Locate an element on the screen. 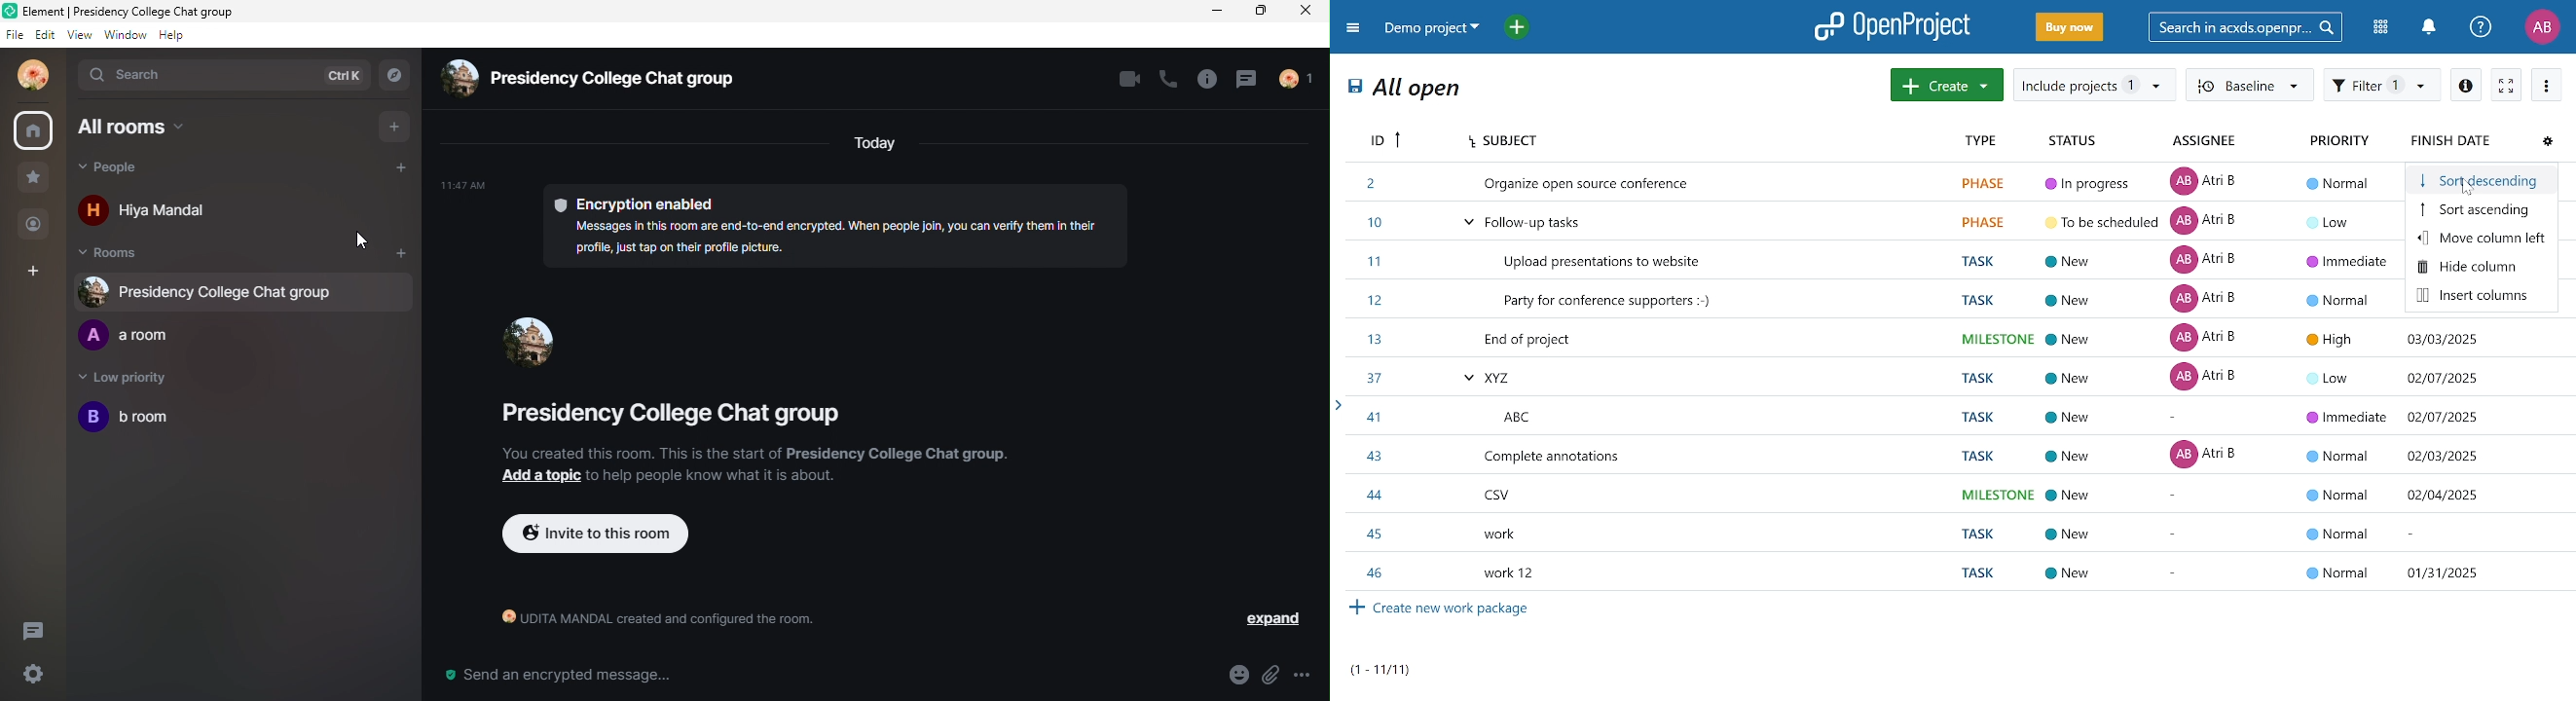  send an encrypted message is located at coordinates (556, 676).